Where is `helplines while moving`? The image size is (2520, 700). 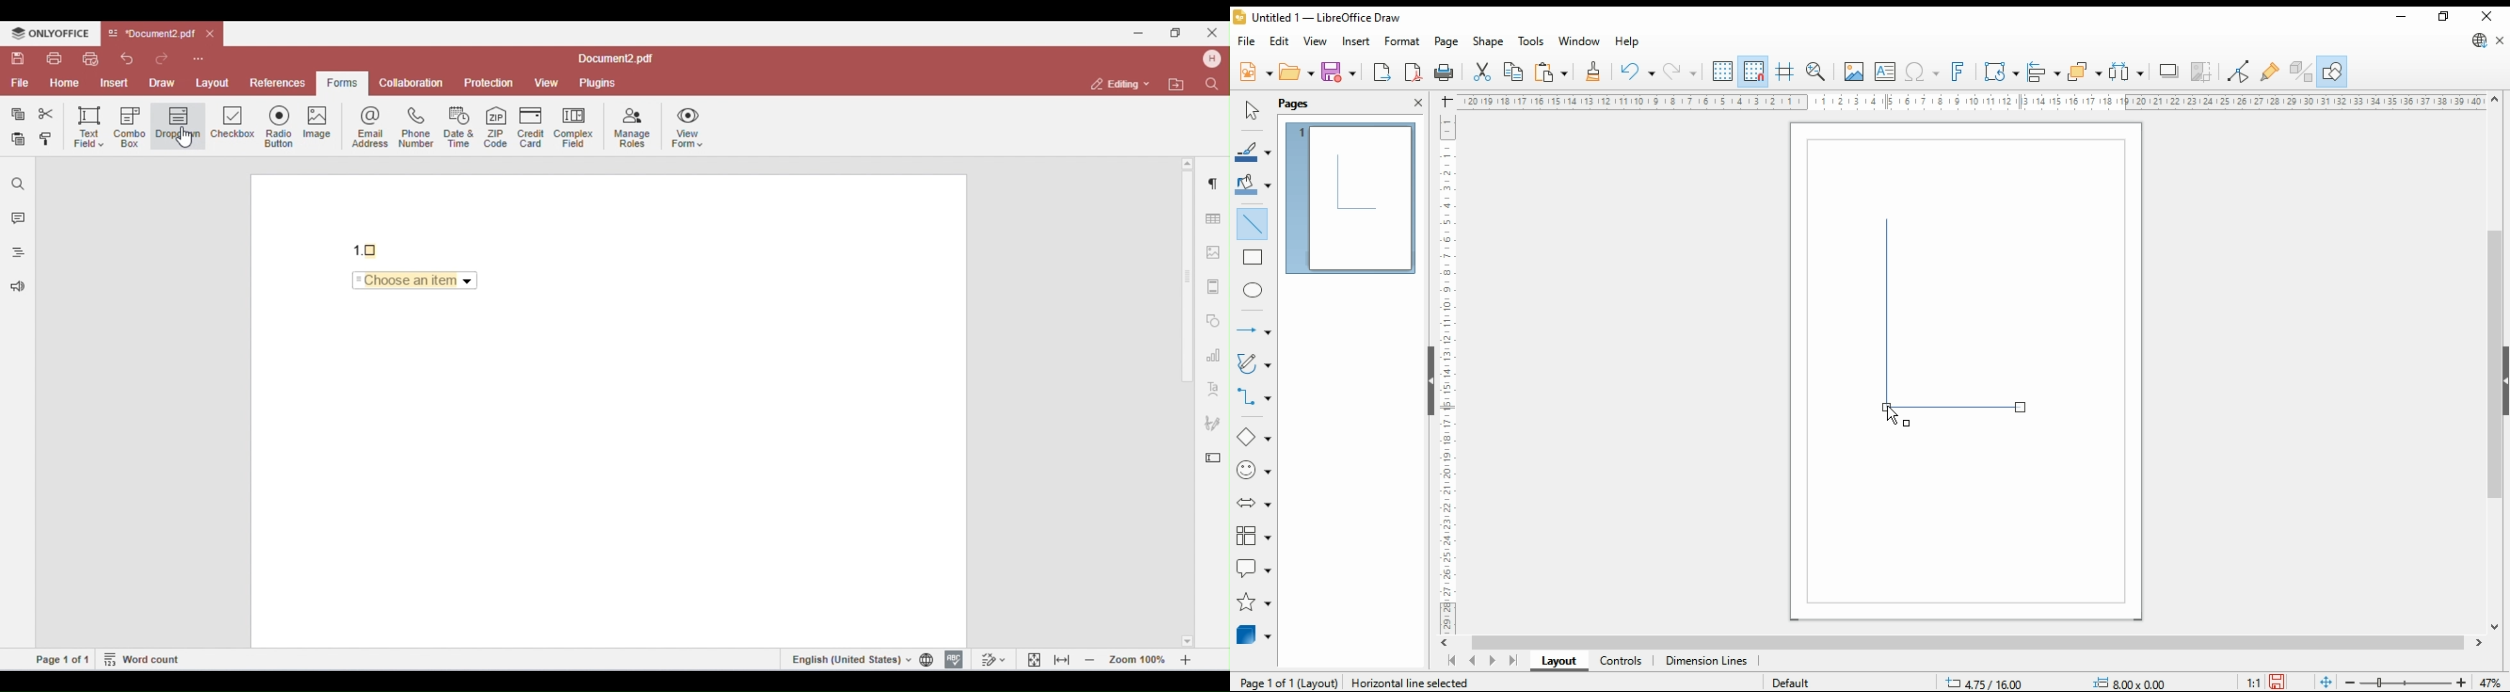
helplines while moving is located at coordinates (1784, 72).